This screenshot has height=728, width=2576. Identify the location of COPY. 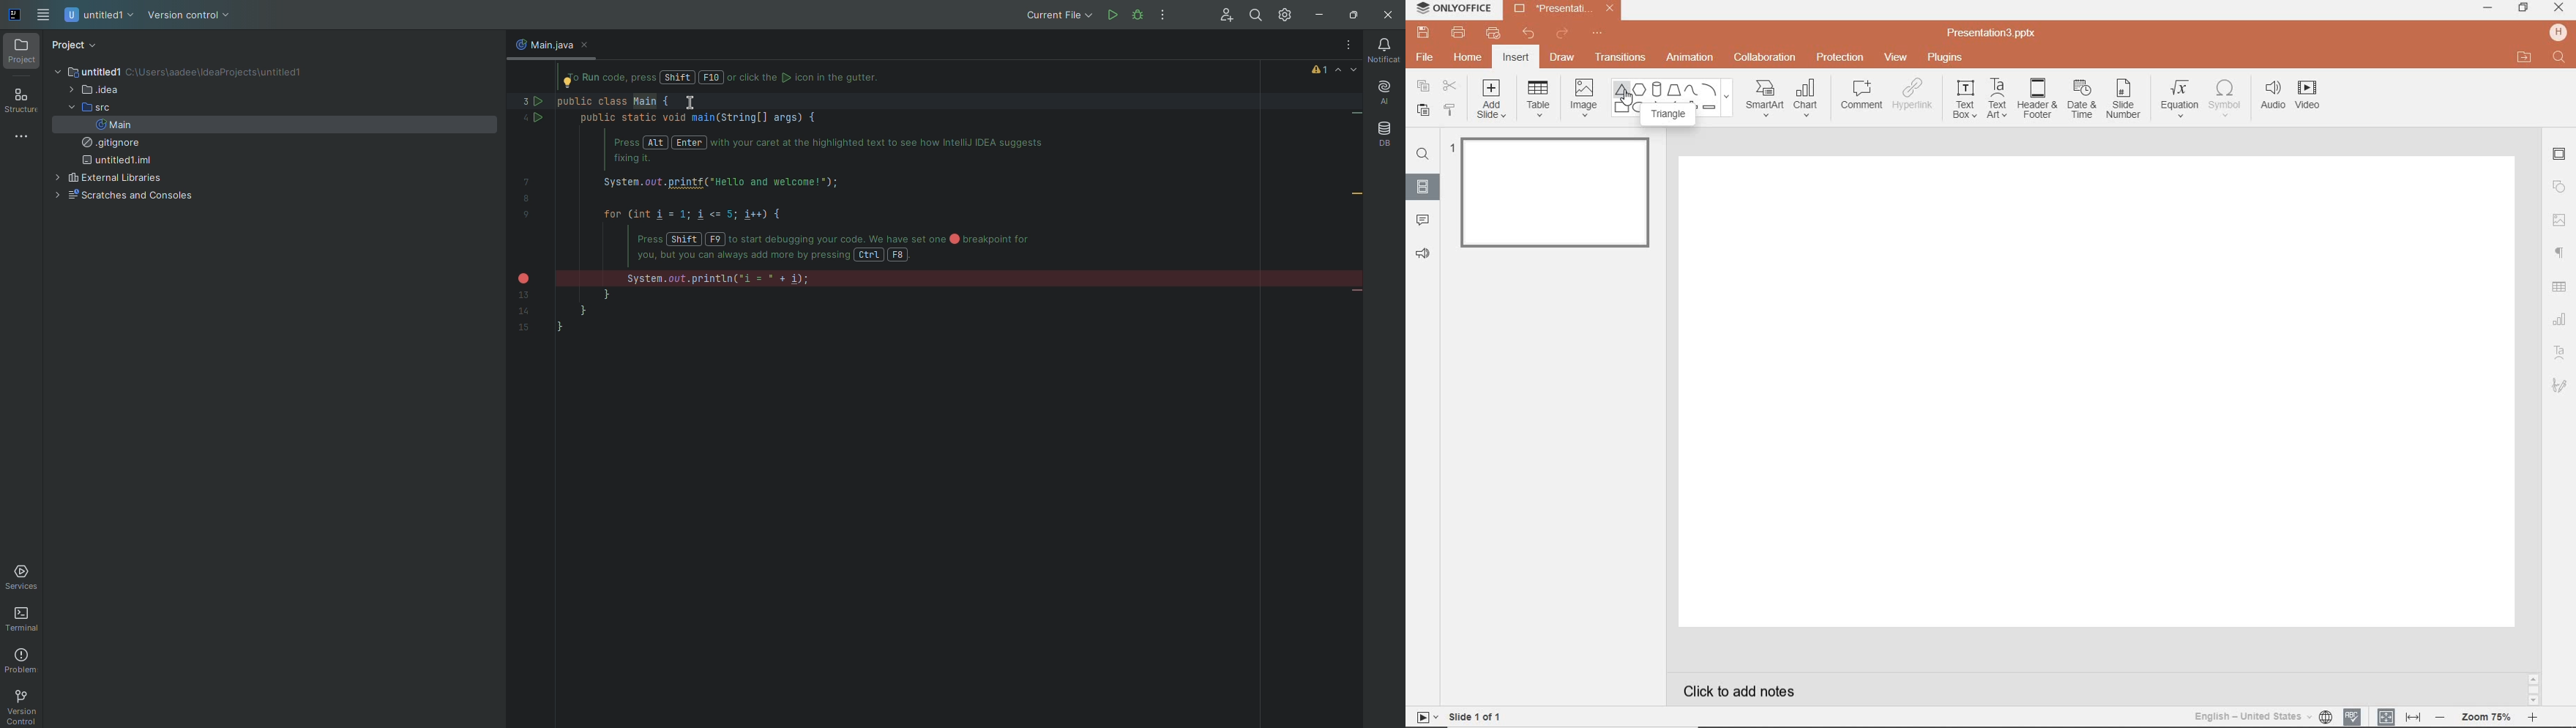
(1424, 88).